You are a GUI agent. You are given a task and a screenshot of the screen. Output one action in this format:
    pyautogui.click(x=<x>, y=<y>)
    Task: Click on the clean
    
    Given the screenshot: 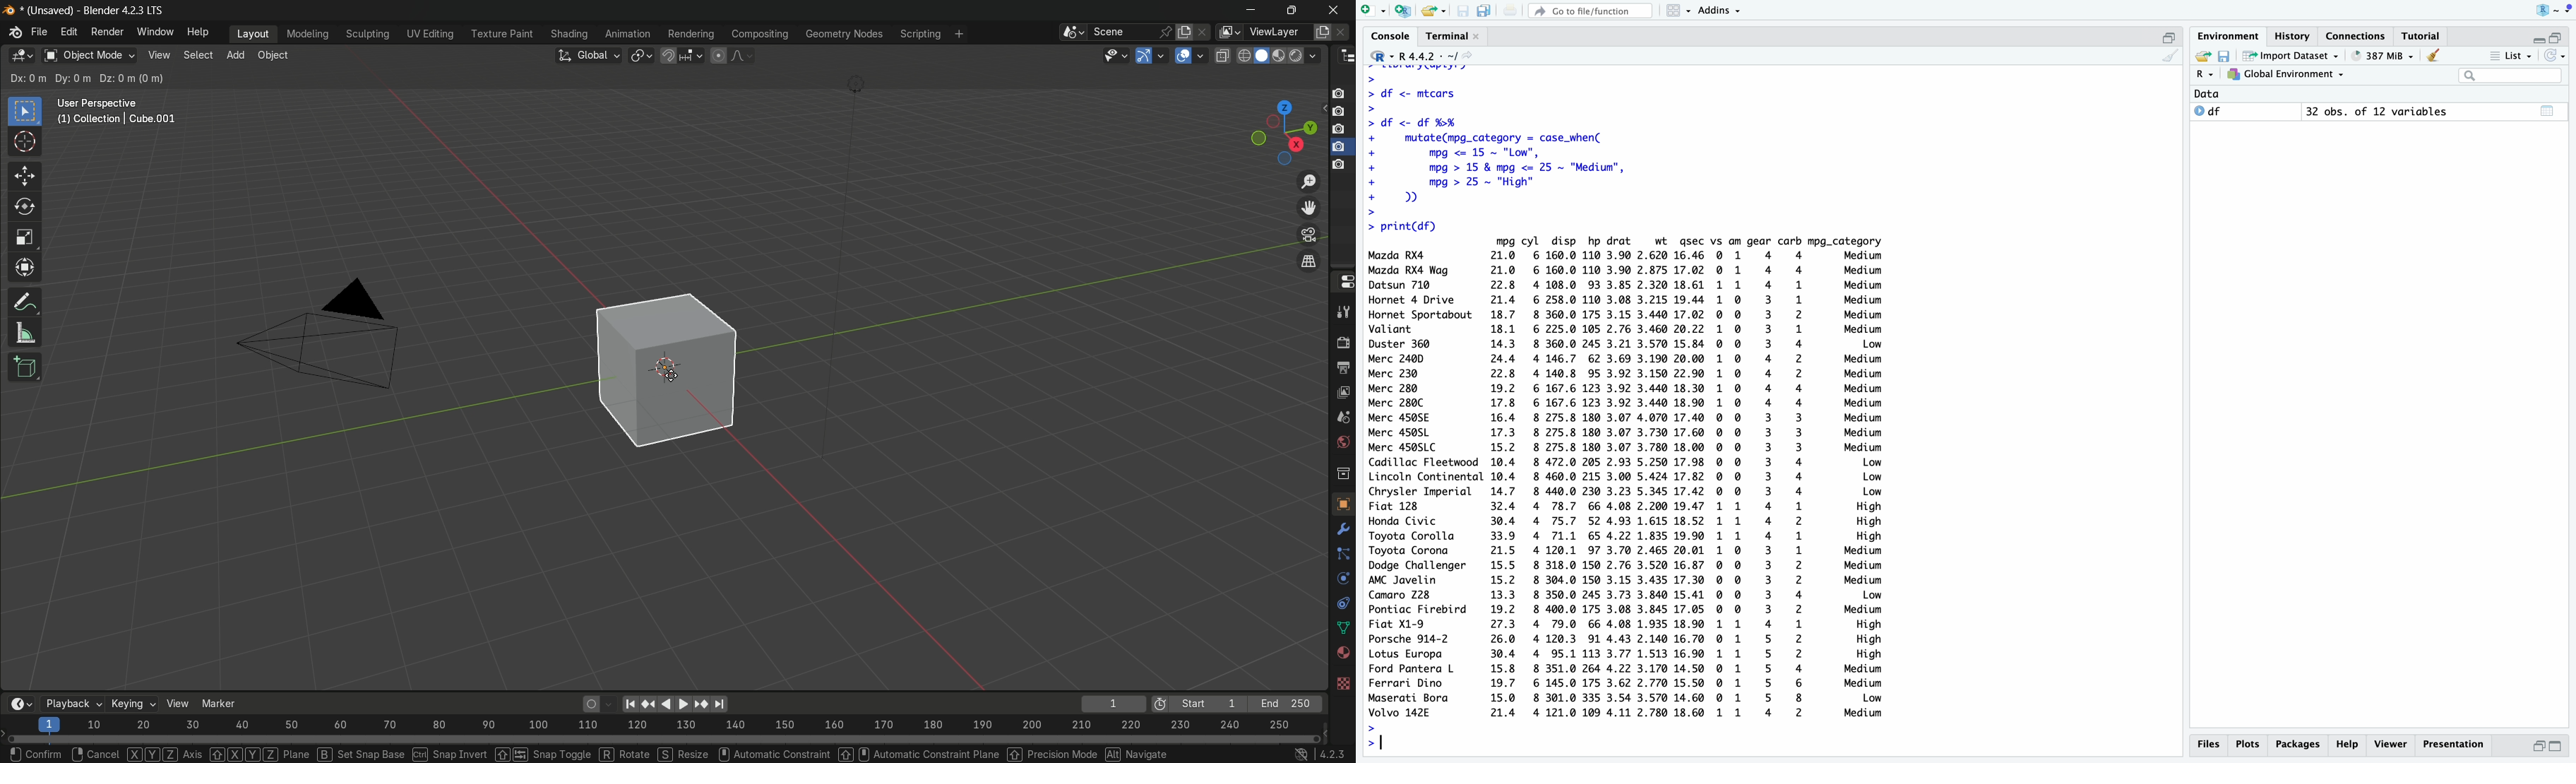 What is the action you would take?
    pyautogui.click(x=2171, y=56)
    